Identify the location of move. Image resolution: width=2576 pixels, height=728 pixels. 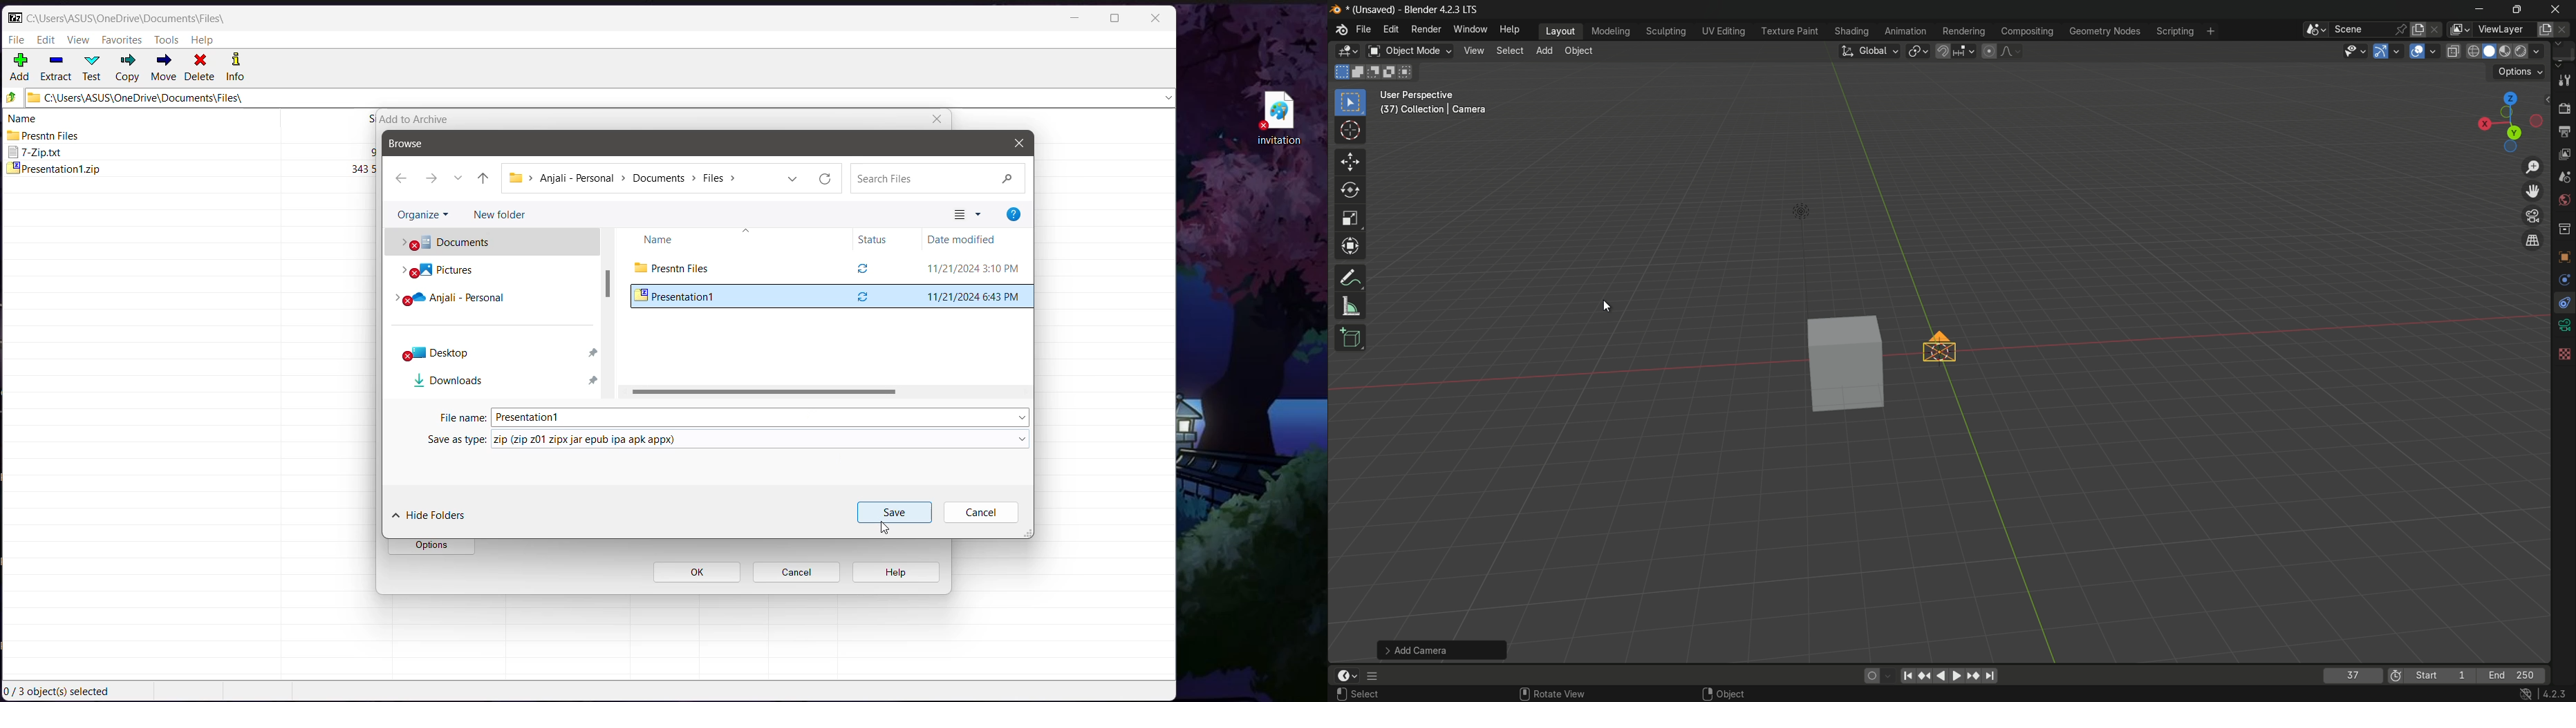
(1350, 161).